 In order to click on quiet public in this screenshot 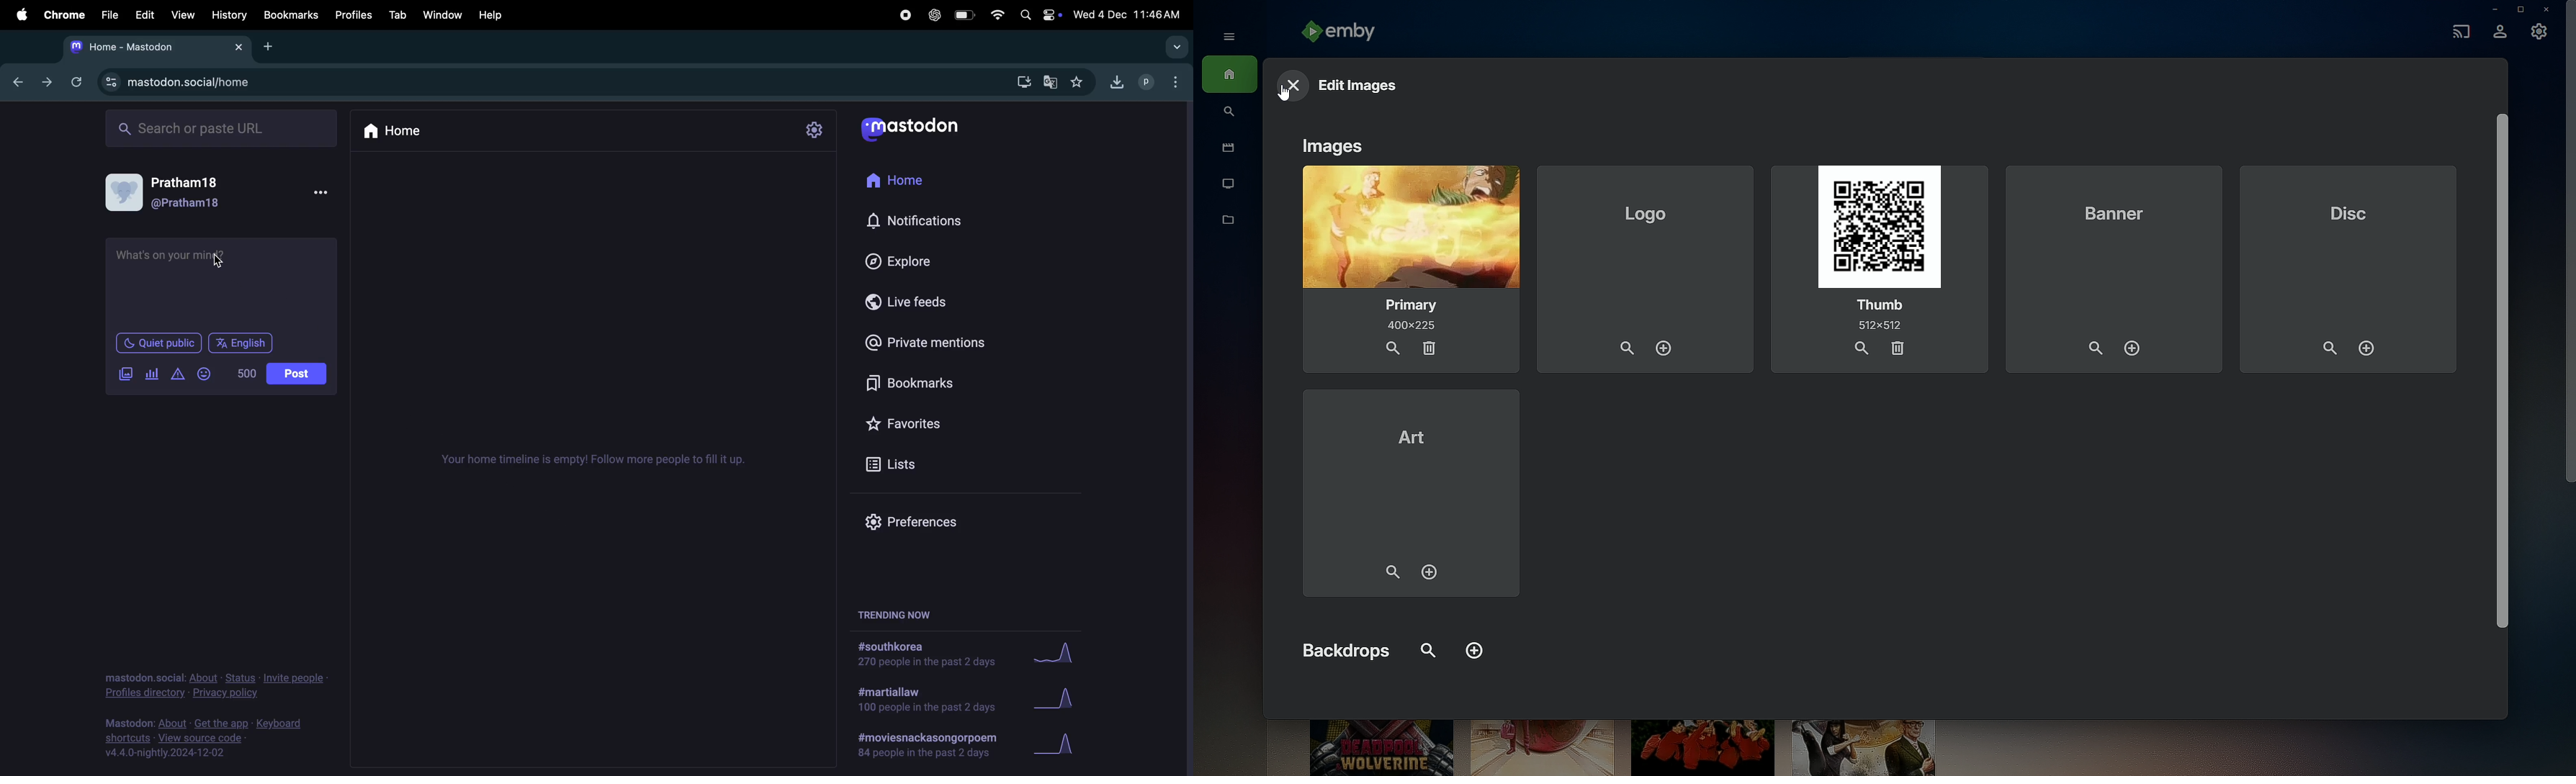, I will do `click(158, 343)`.